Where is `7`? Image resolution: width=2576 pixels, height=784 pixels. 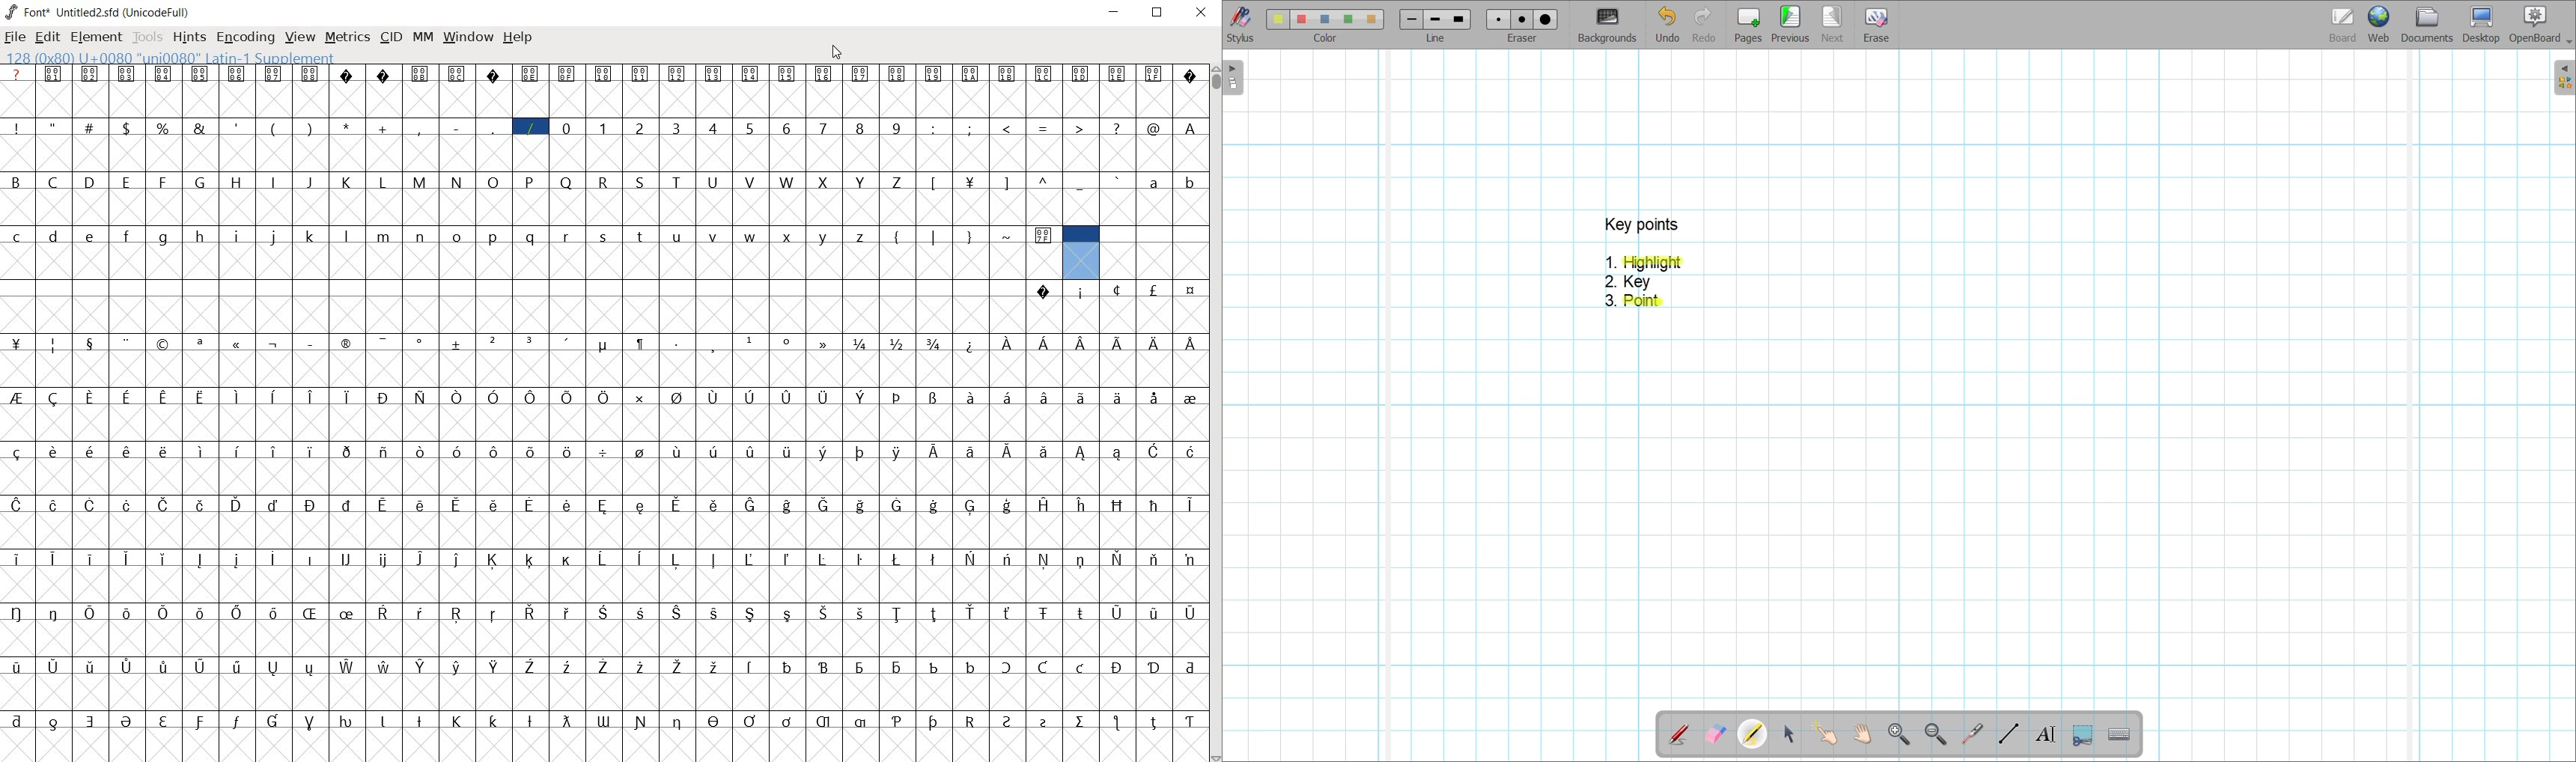 7 is located at coordinates (823, 127).